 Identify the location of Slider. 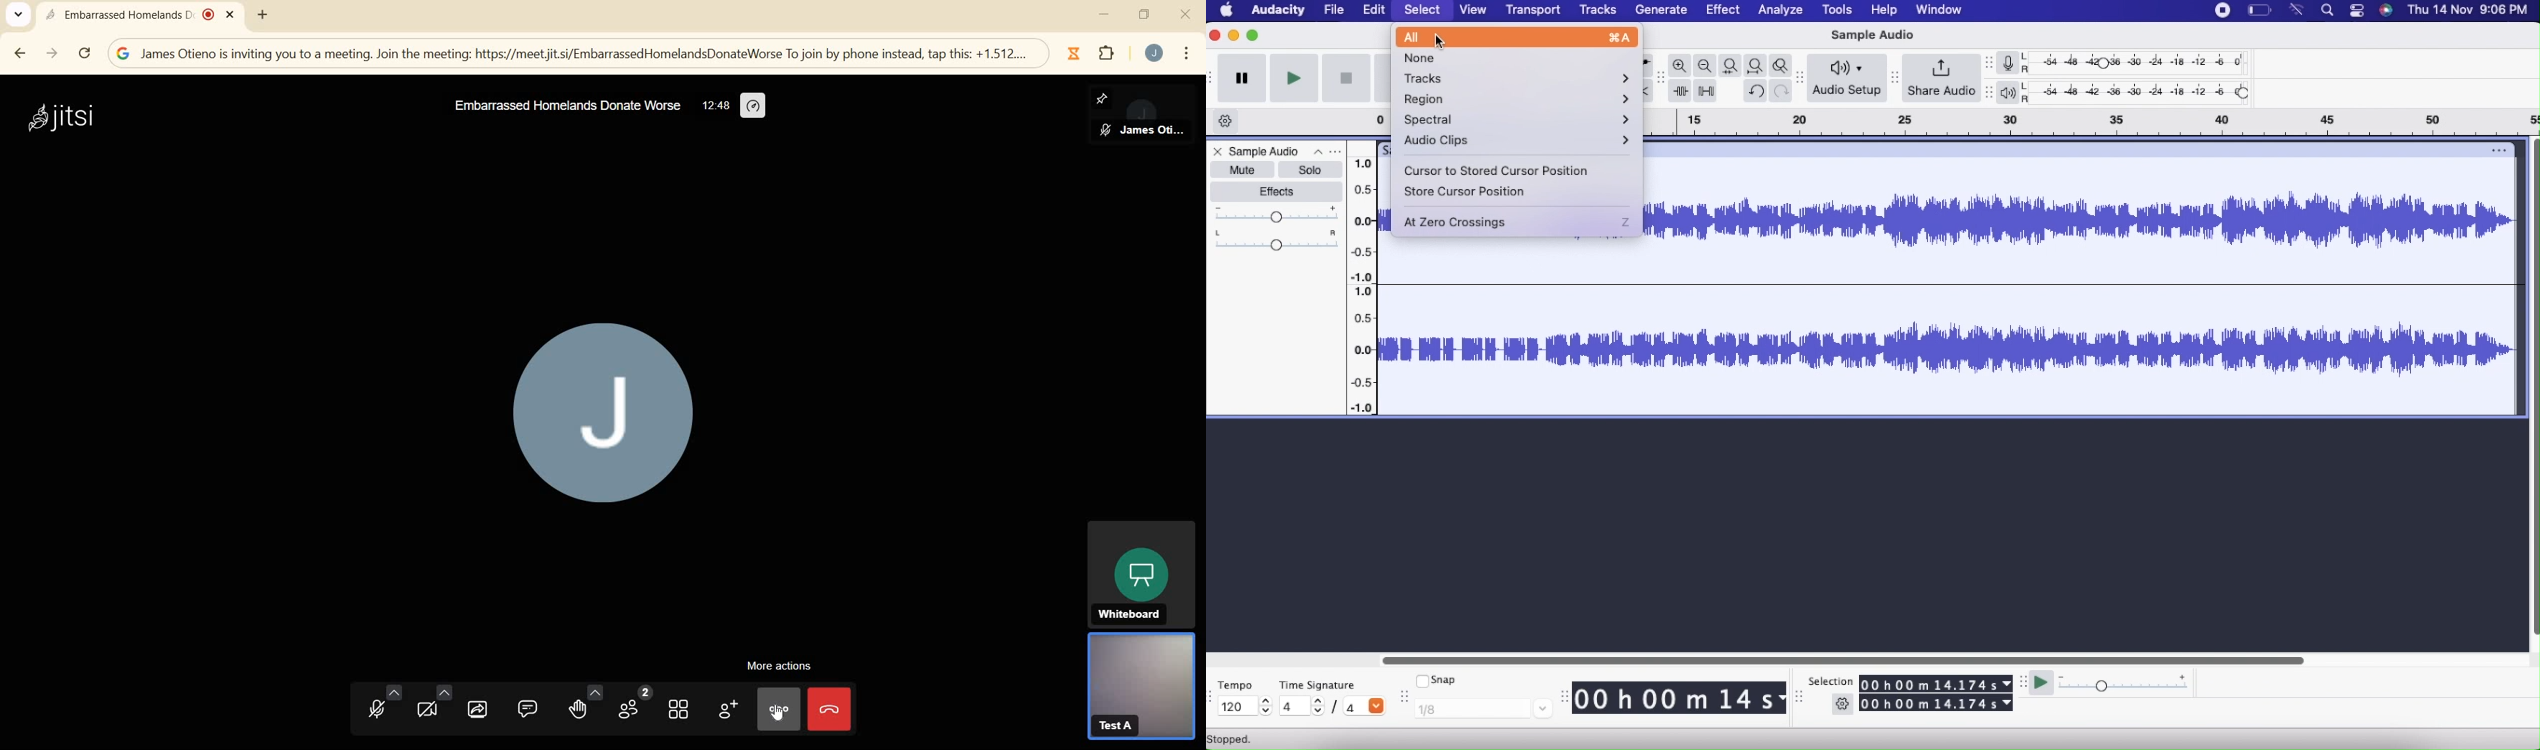
(1363, 282).